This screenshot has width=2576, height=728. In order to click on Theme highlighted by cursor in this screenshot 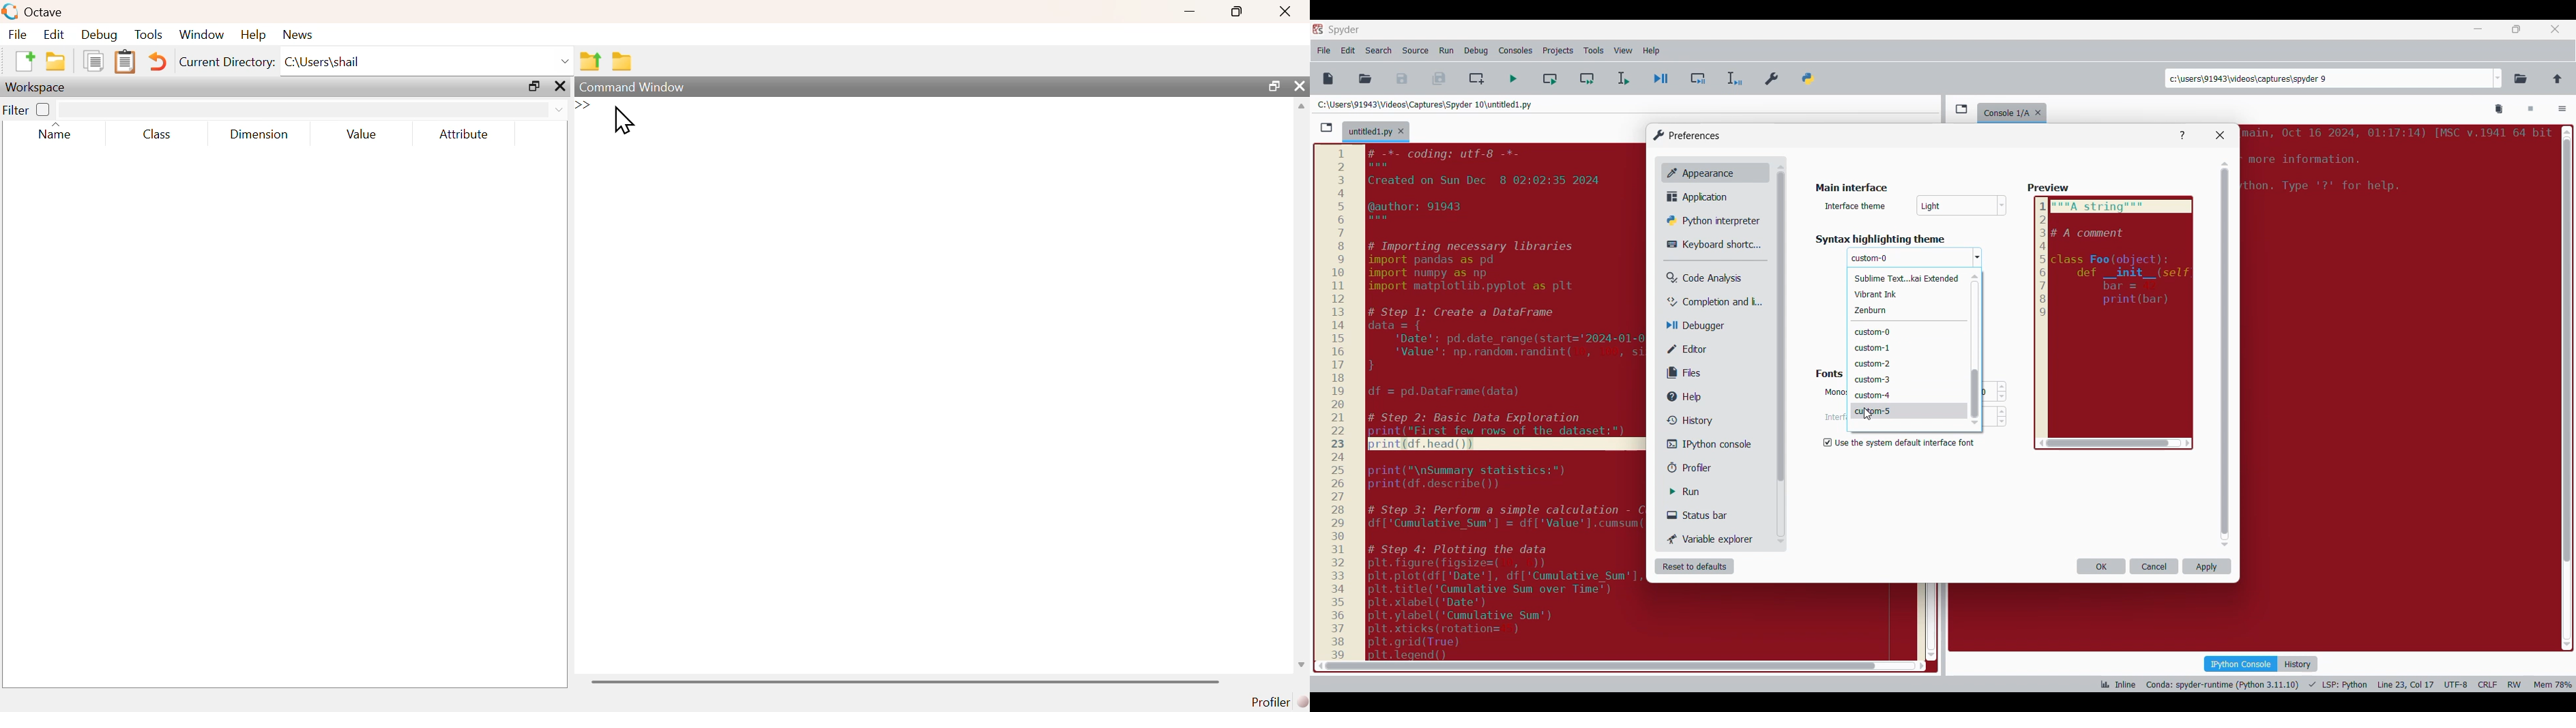, I will do `click(1909, 411)`.